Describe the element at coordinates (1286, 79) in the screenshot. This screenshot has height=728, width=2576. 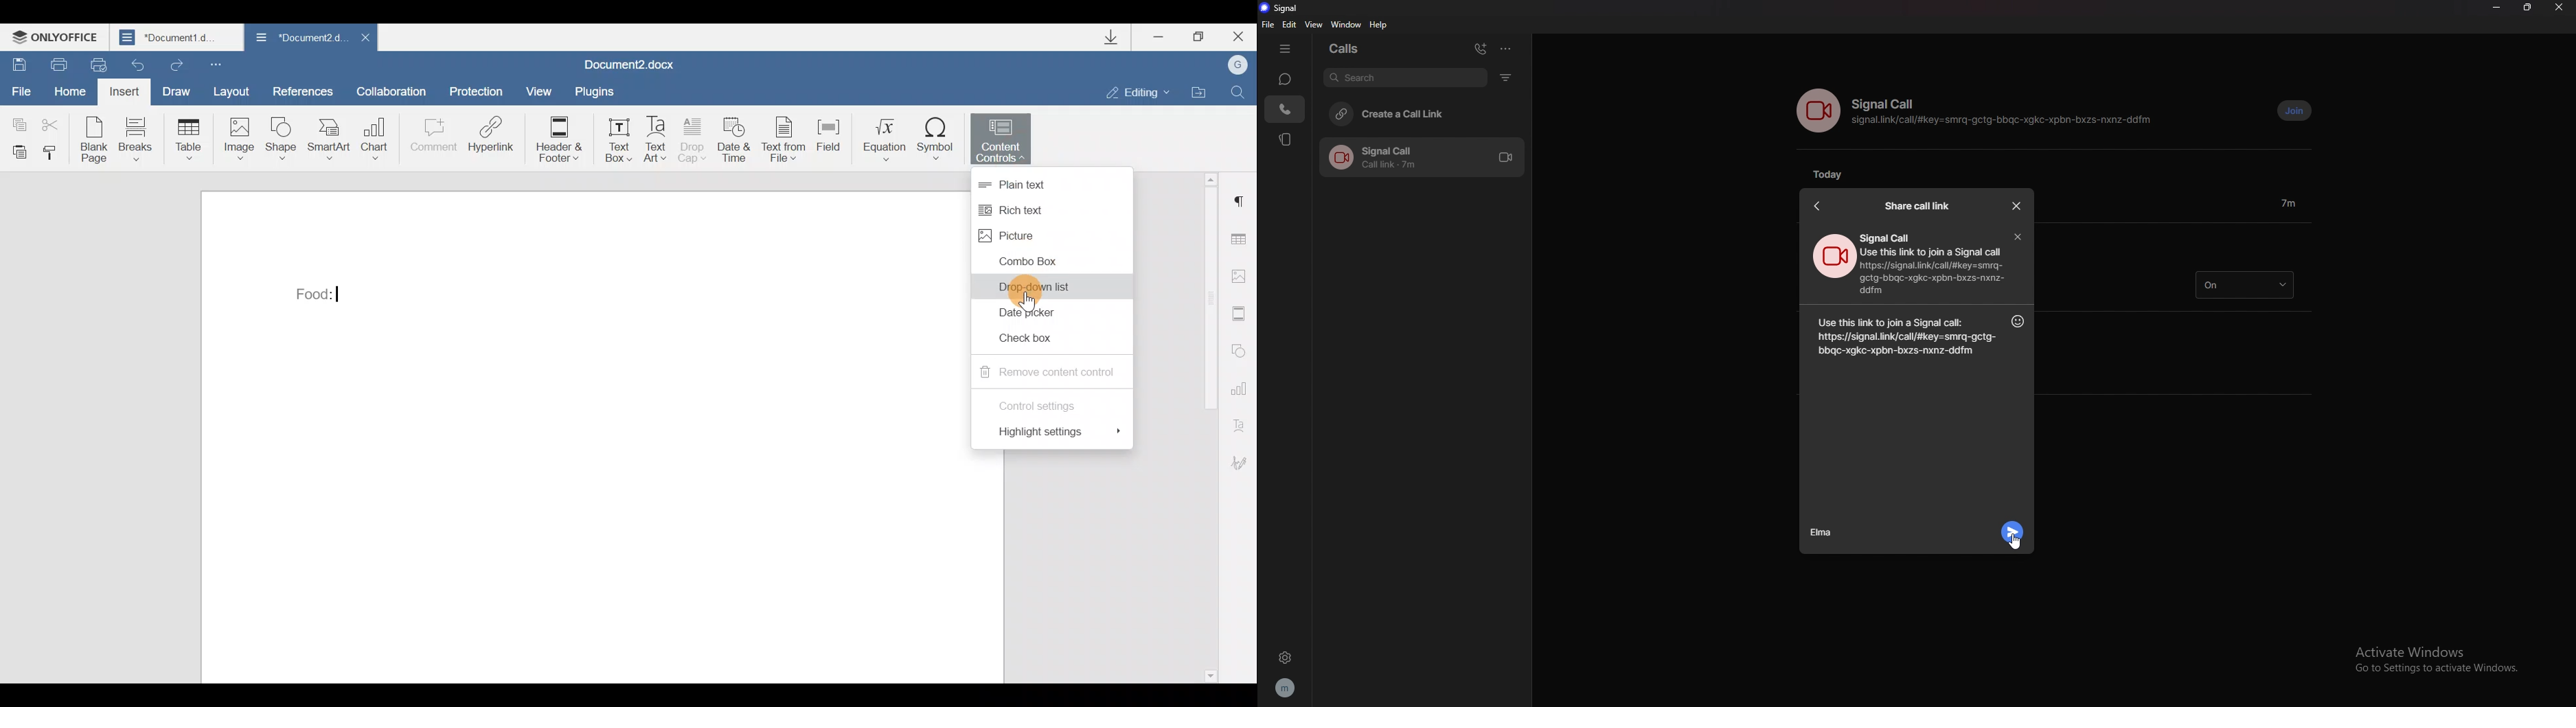
I see `chats` at that location.